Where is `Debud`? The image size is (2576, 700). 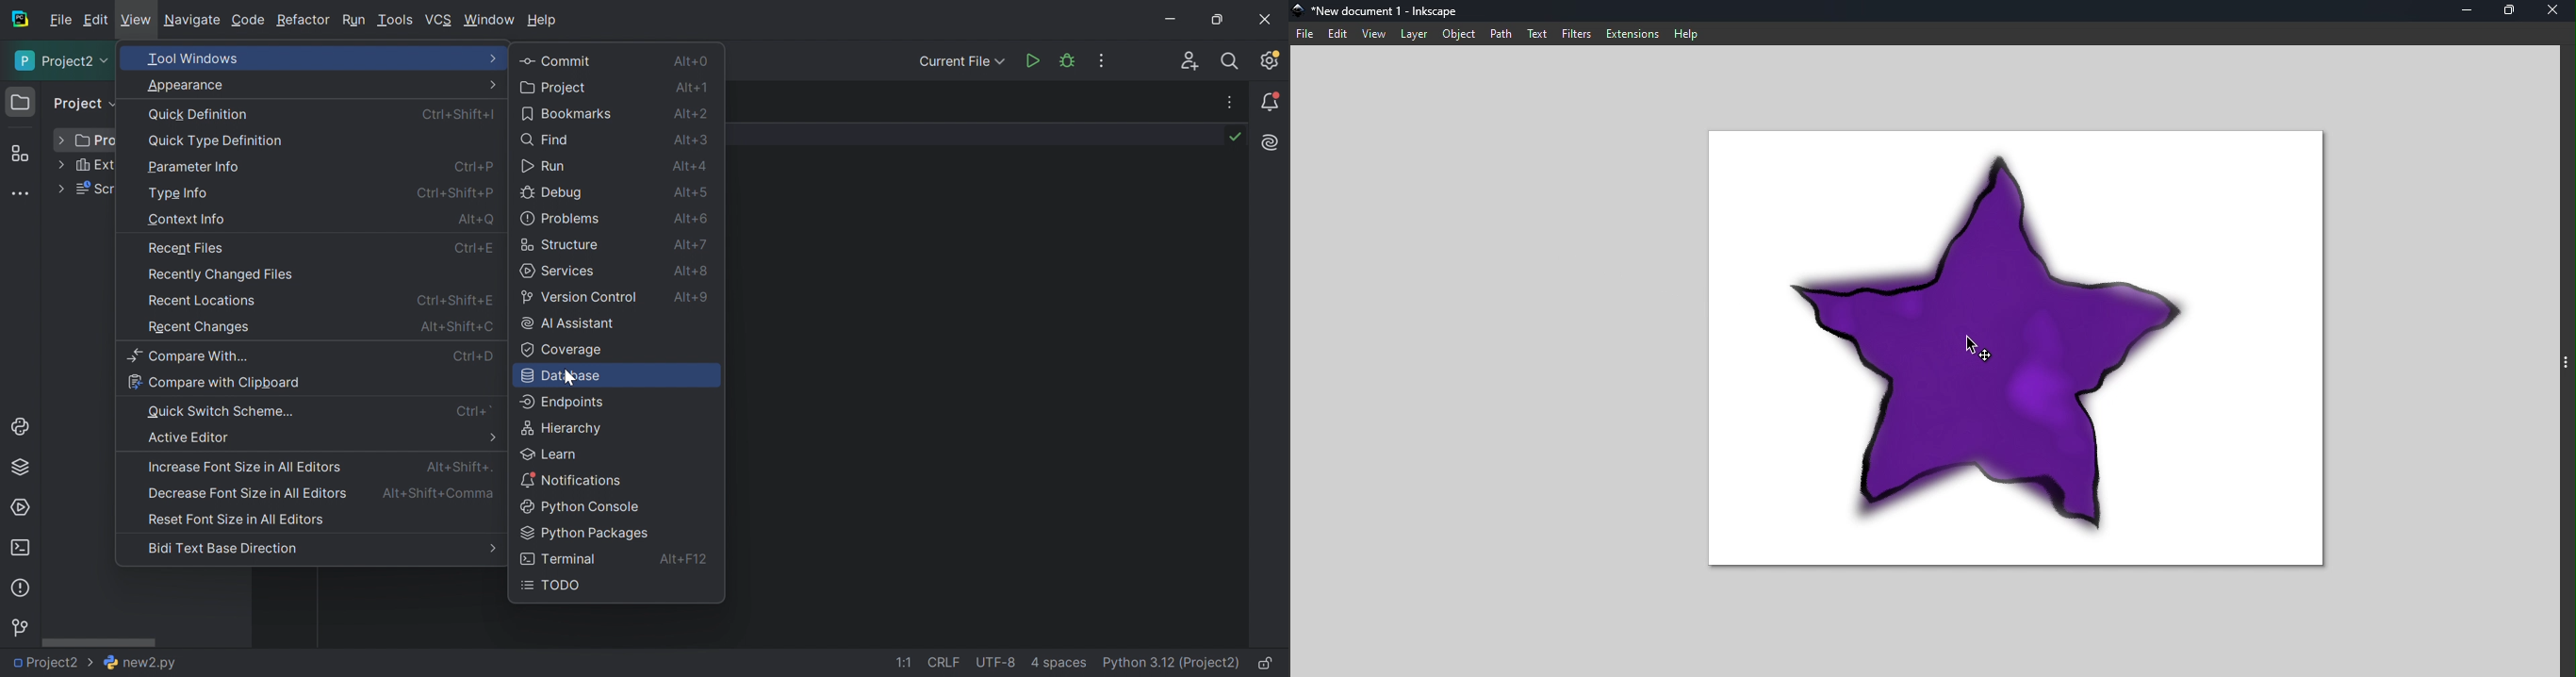 Debud is located at coordinates (1067, 62).